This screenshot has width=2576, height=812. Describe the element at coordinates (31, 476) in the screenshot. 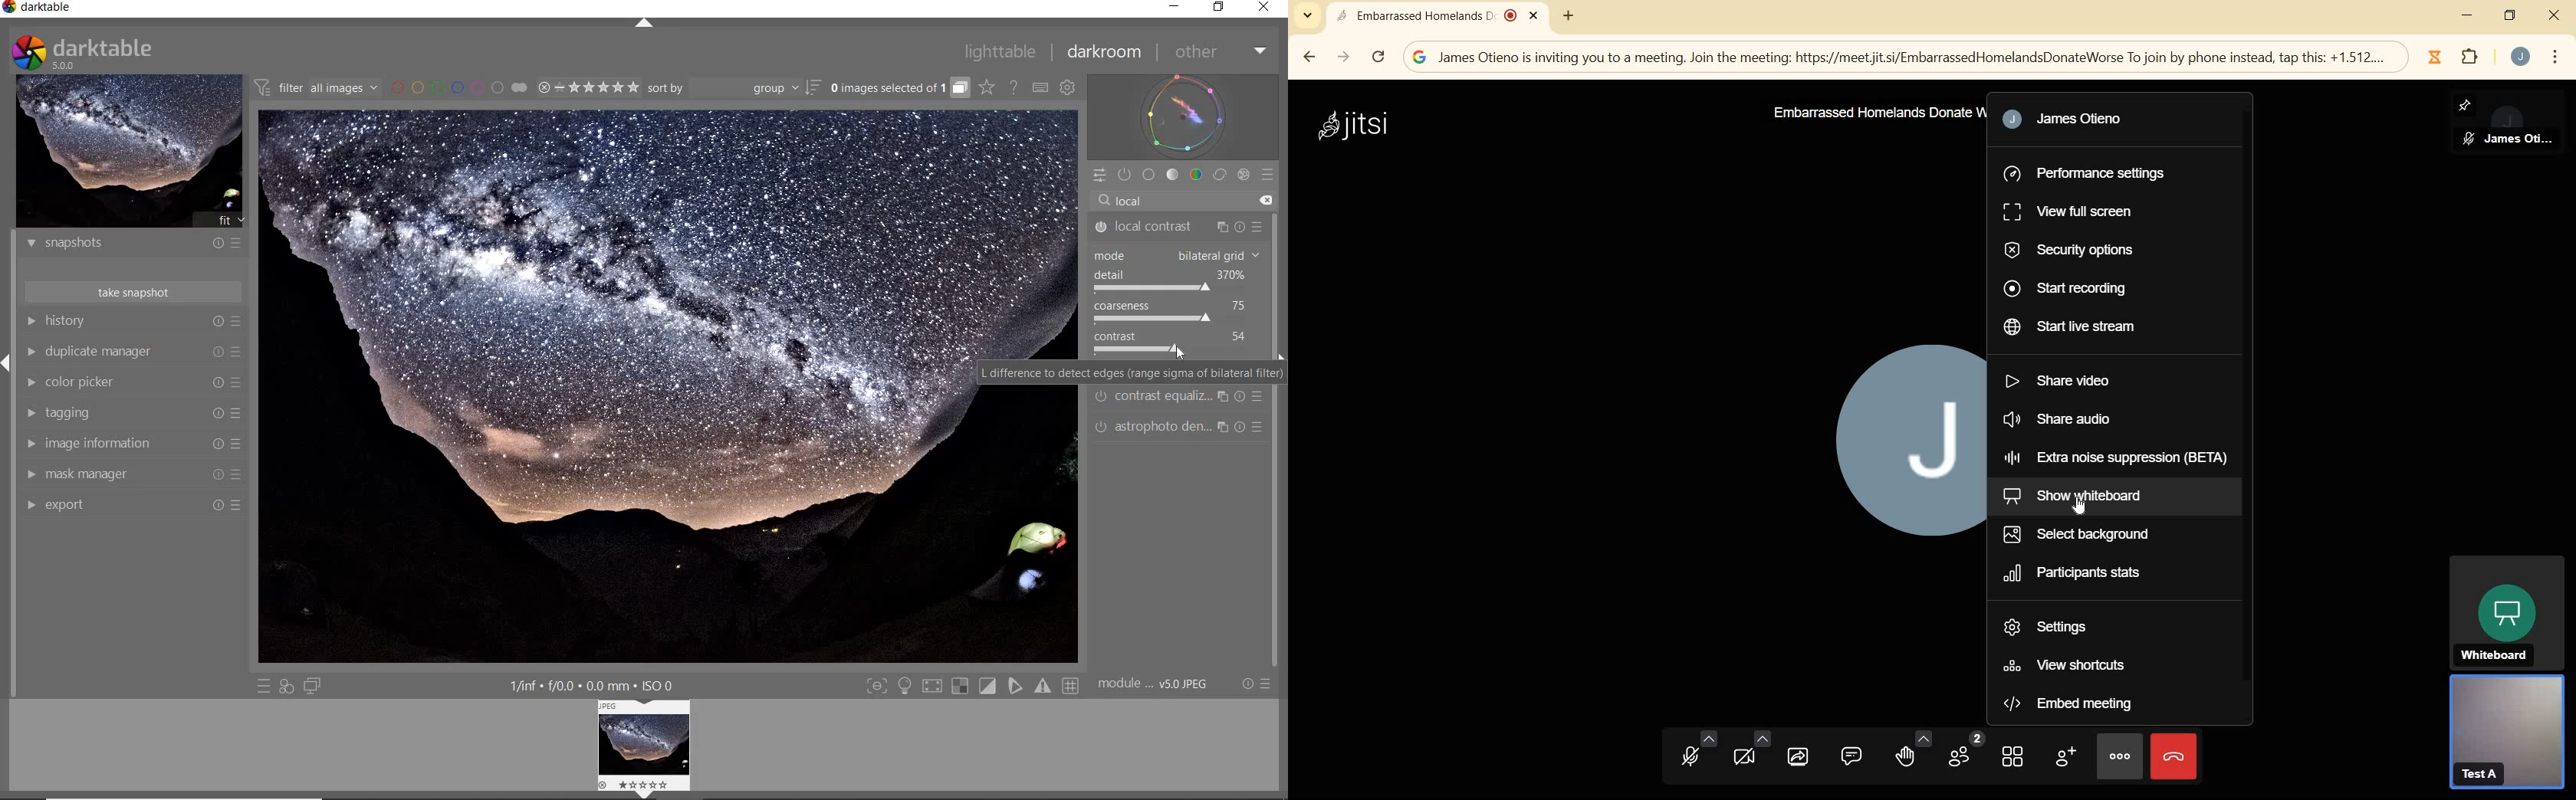

I see `MASK MANAGER` at that location.